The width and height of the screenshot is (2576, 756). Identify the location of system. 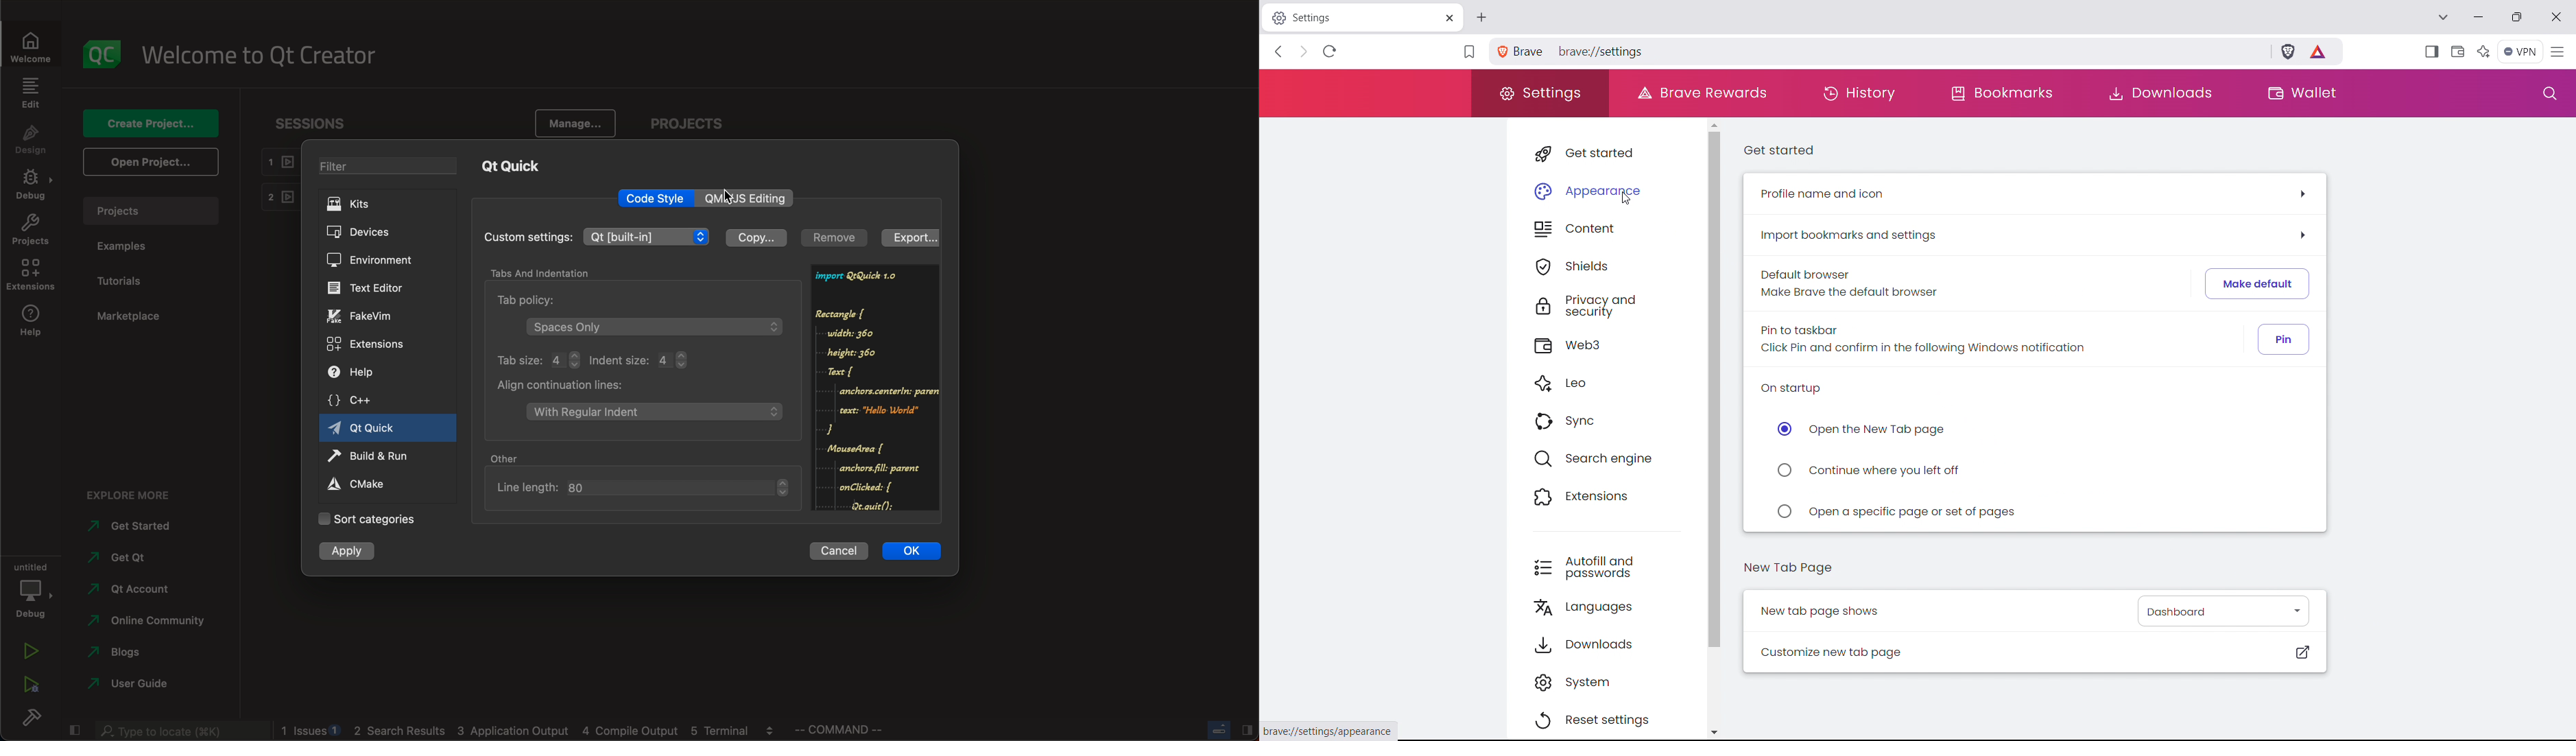
(1603, 679).